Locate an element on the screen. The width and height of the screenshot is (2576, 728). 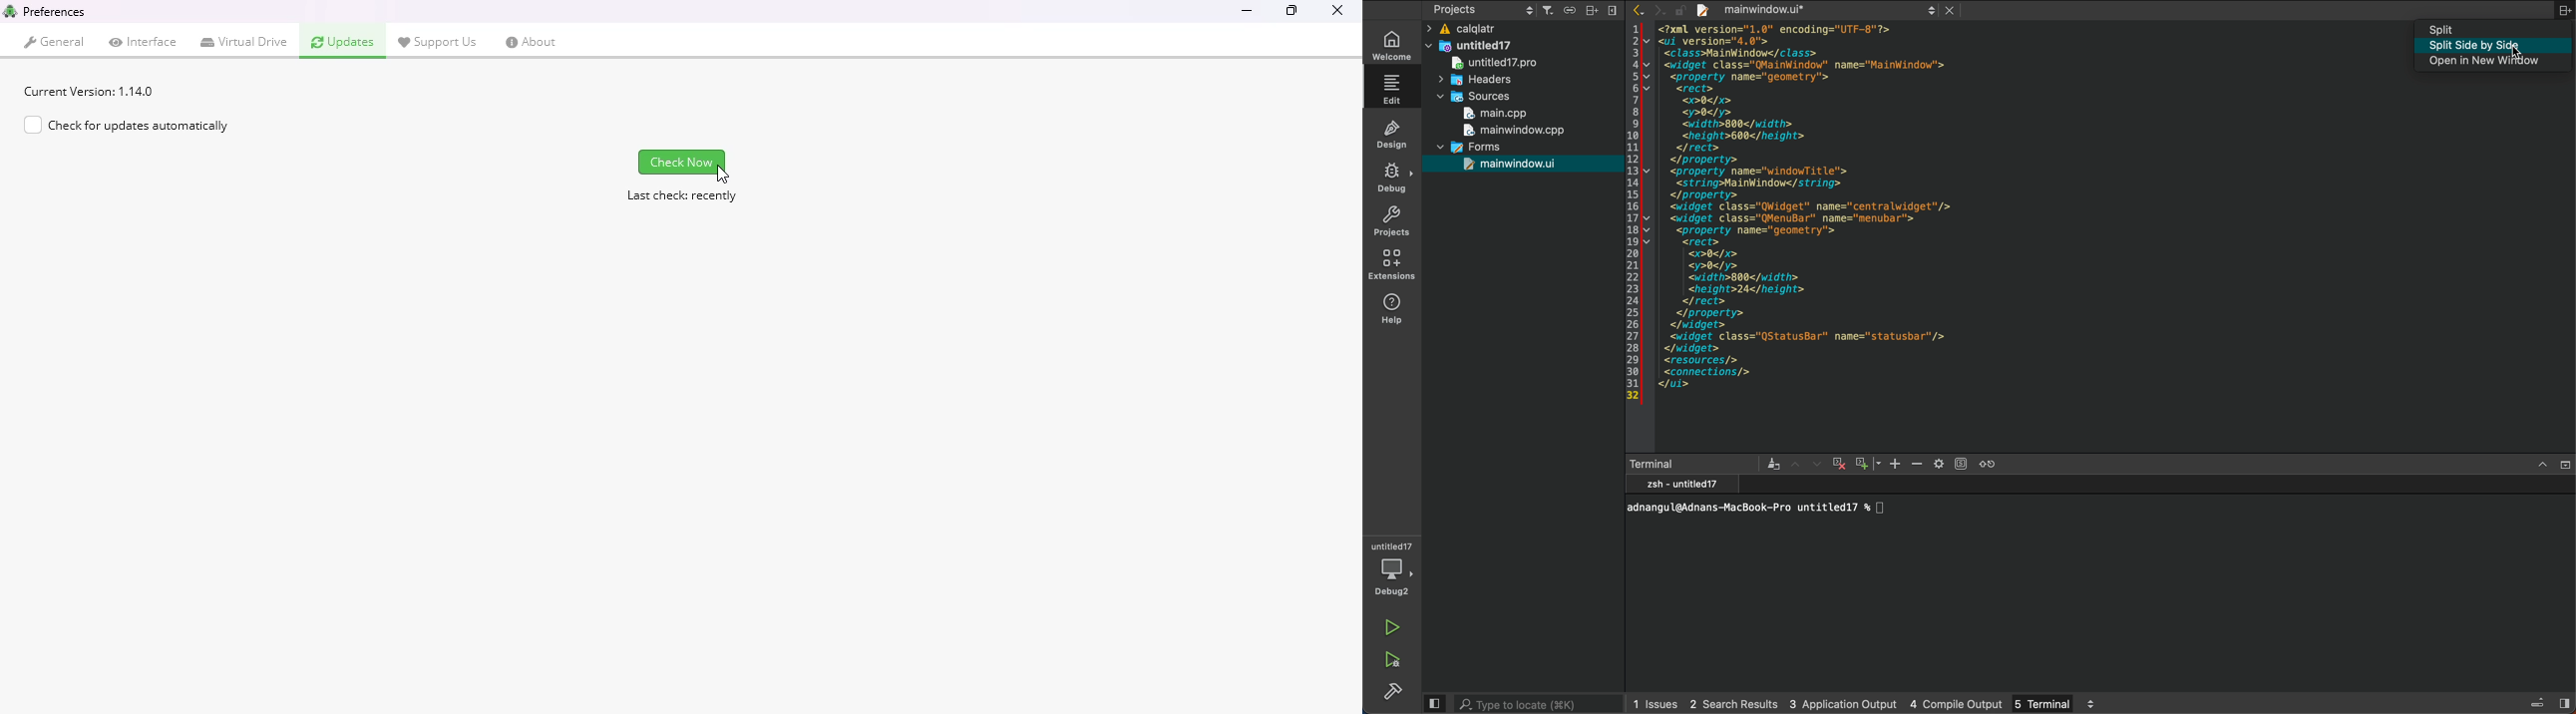
projects is located at coordinates (1393, 220).